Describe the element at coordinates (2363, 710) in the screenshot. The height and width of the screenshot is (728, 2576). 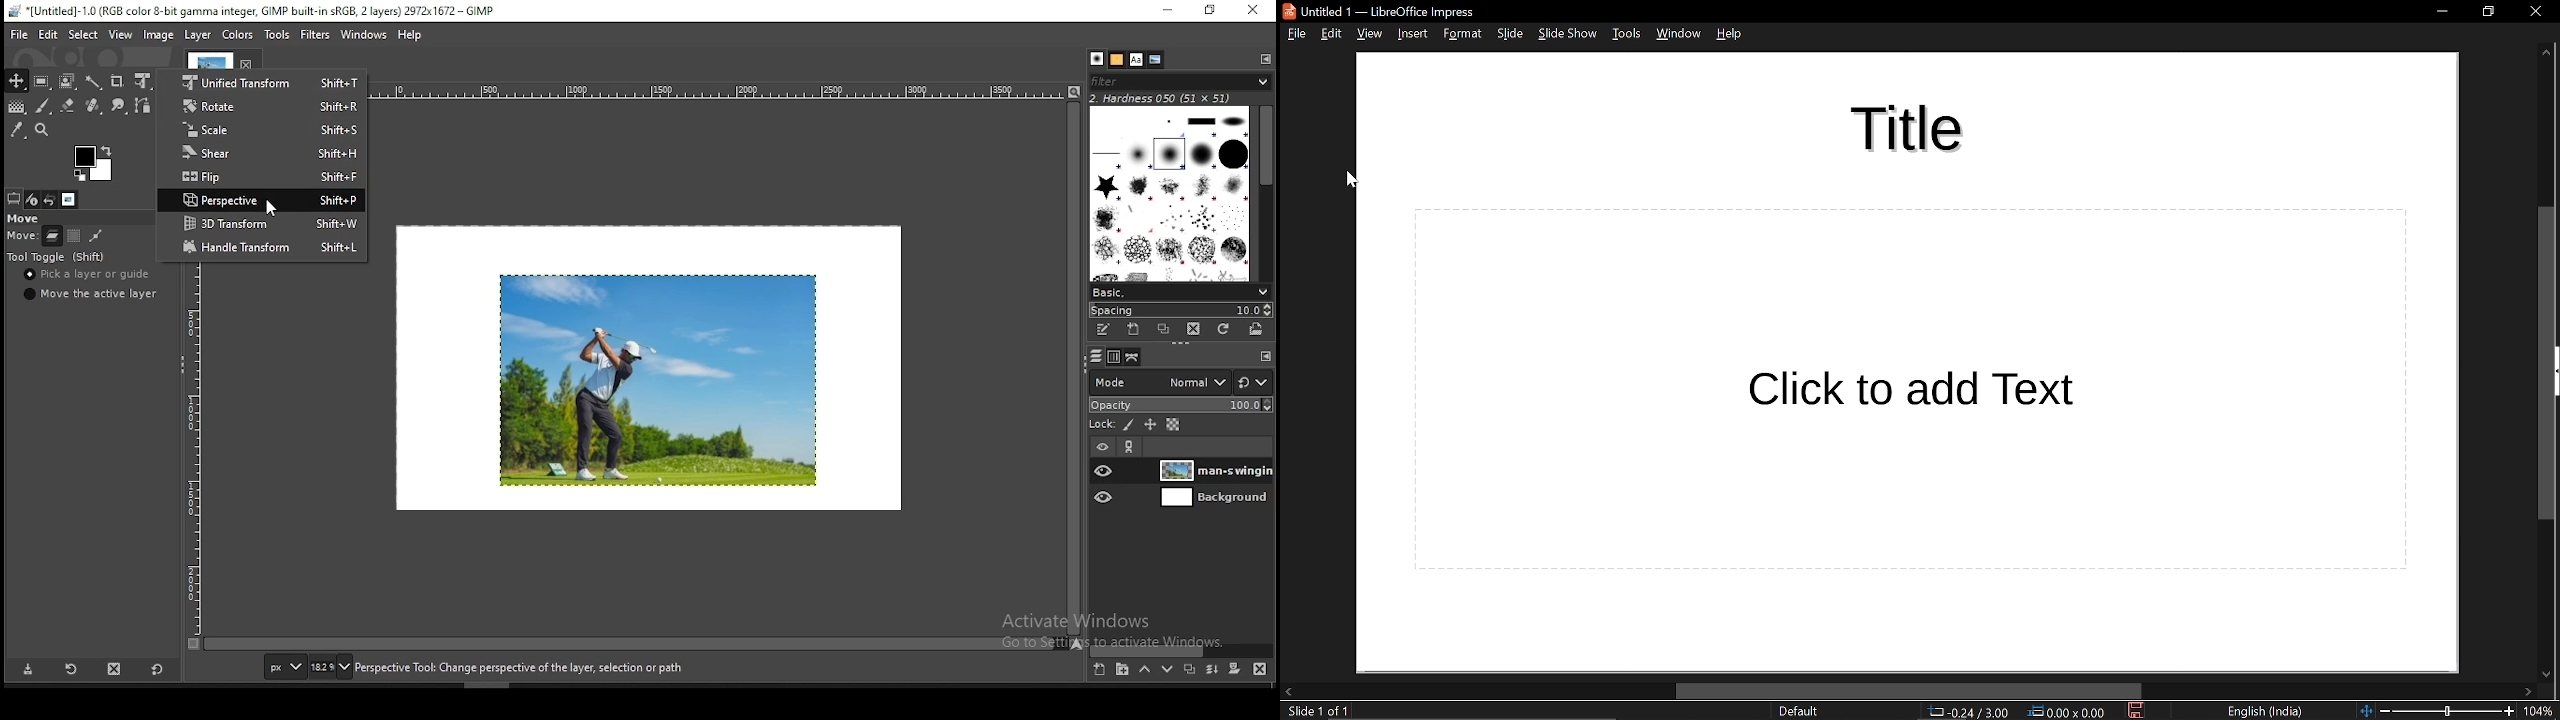
I see `fit to page` at that location.